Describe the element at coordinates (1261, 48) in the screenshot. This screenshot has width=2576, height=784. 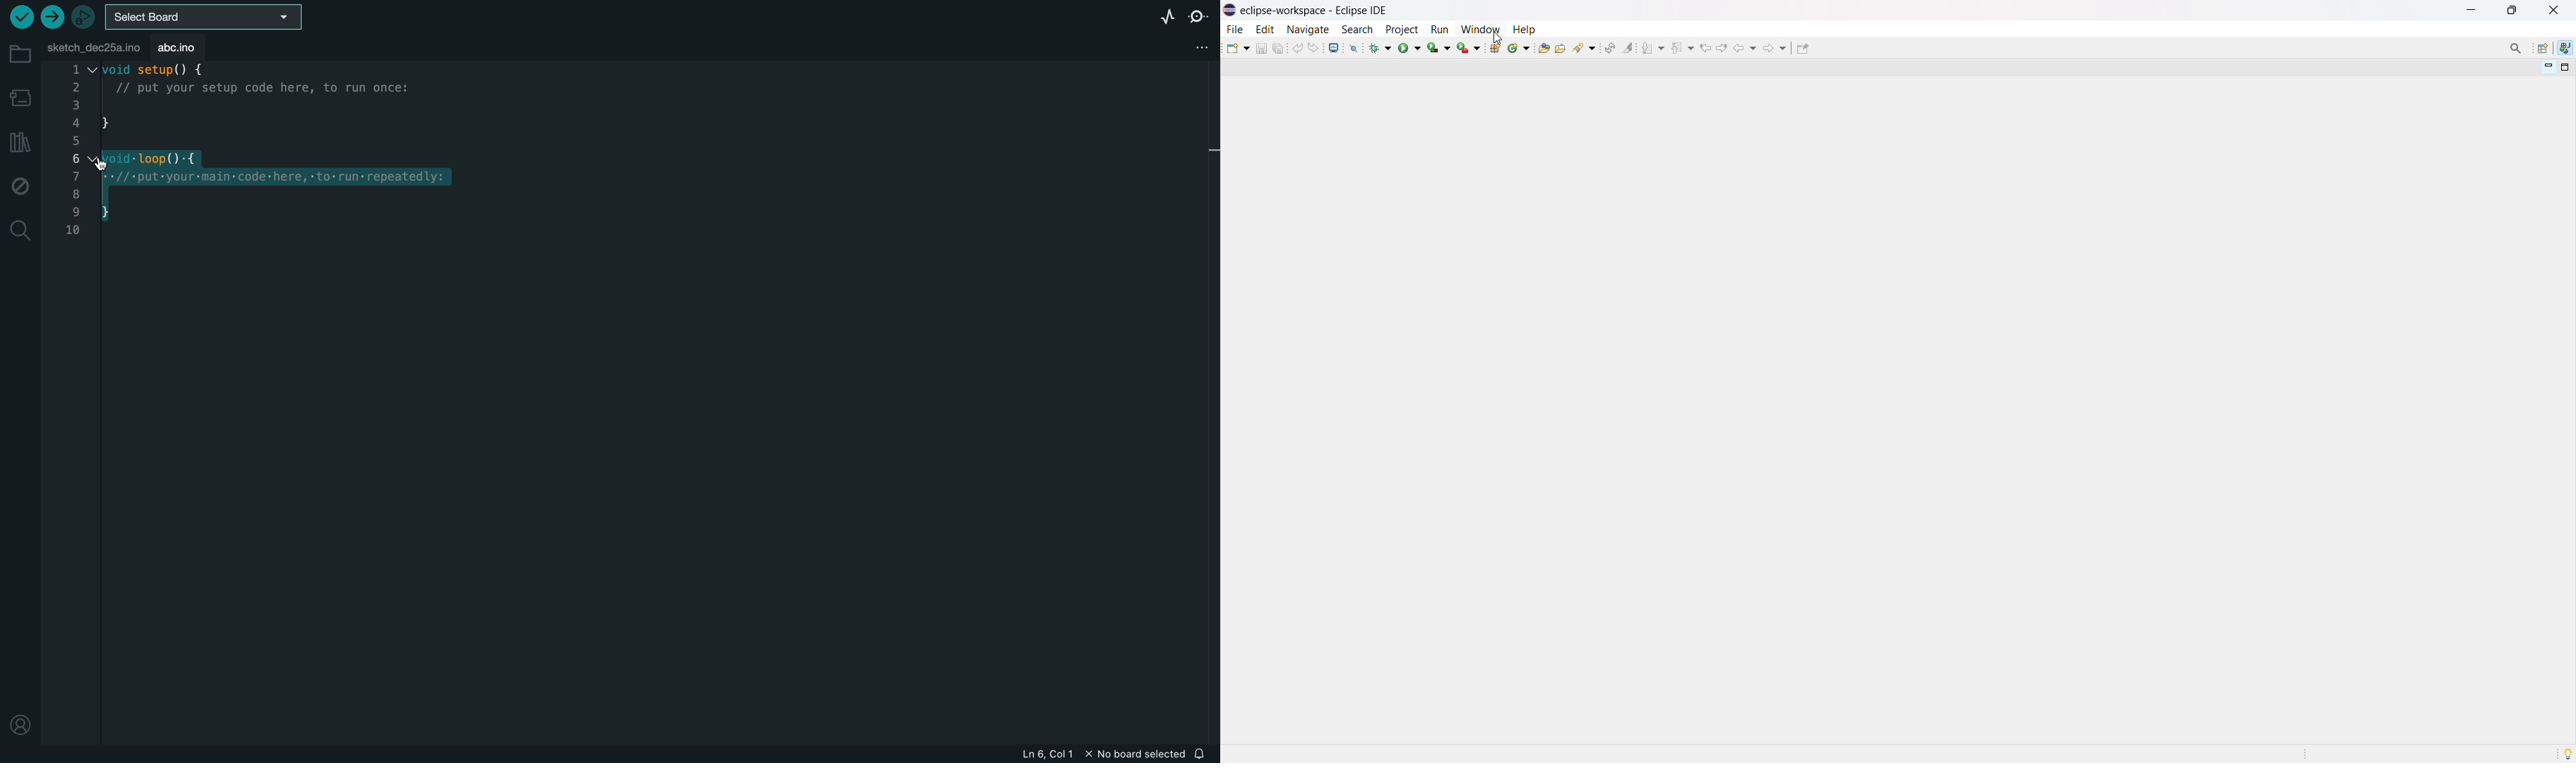
I see `save` at that location.